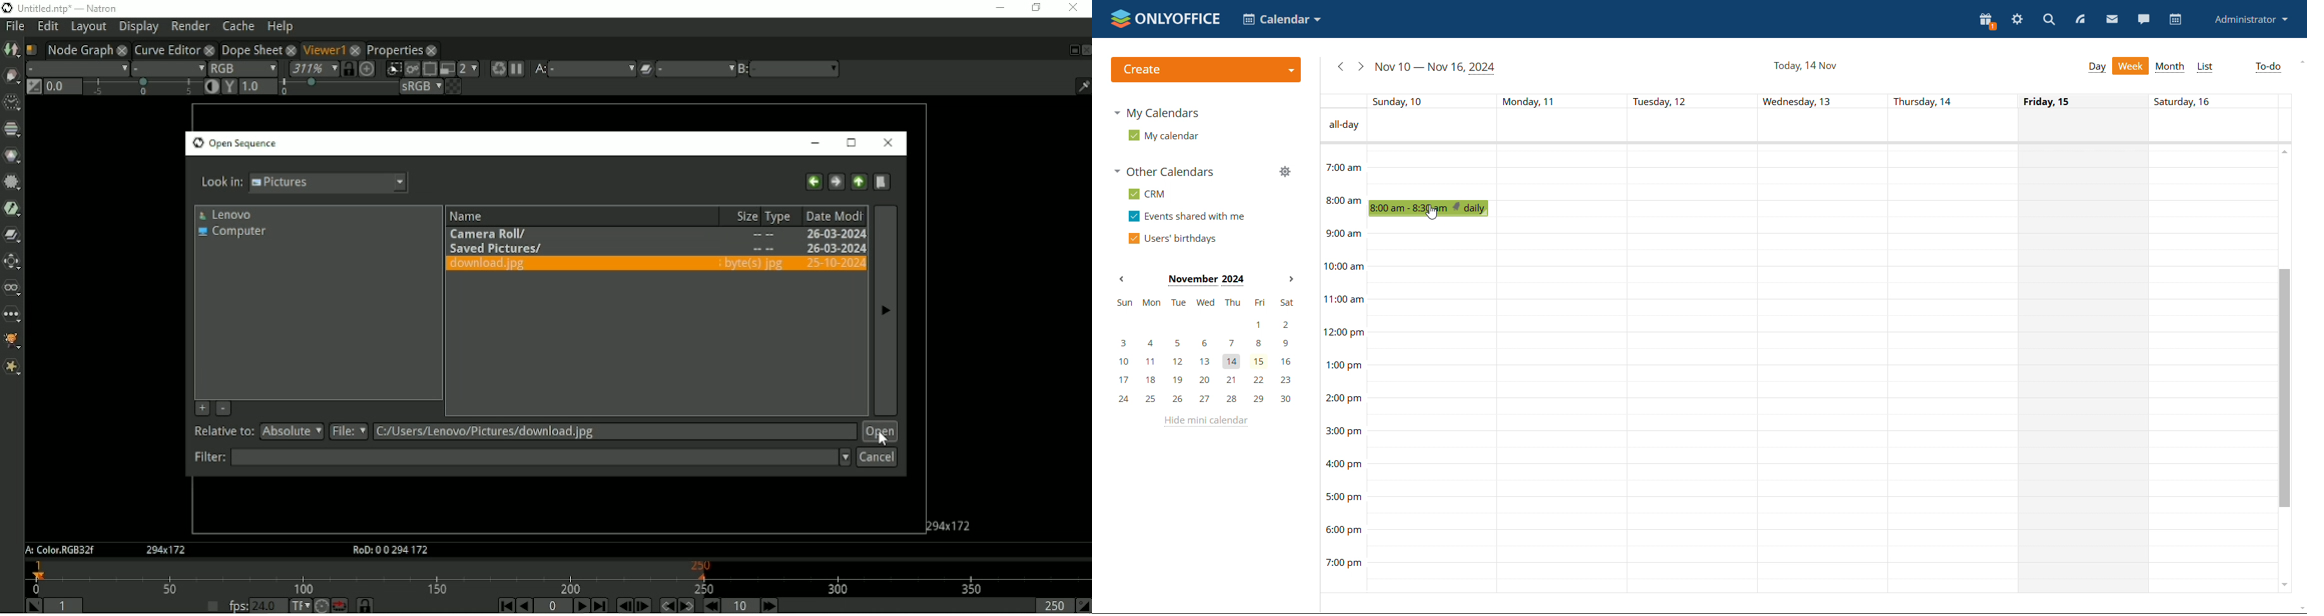  Describe the element at coordinates (1205, 352) in the screenshot. I see `mini calendar` at that location.